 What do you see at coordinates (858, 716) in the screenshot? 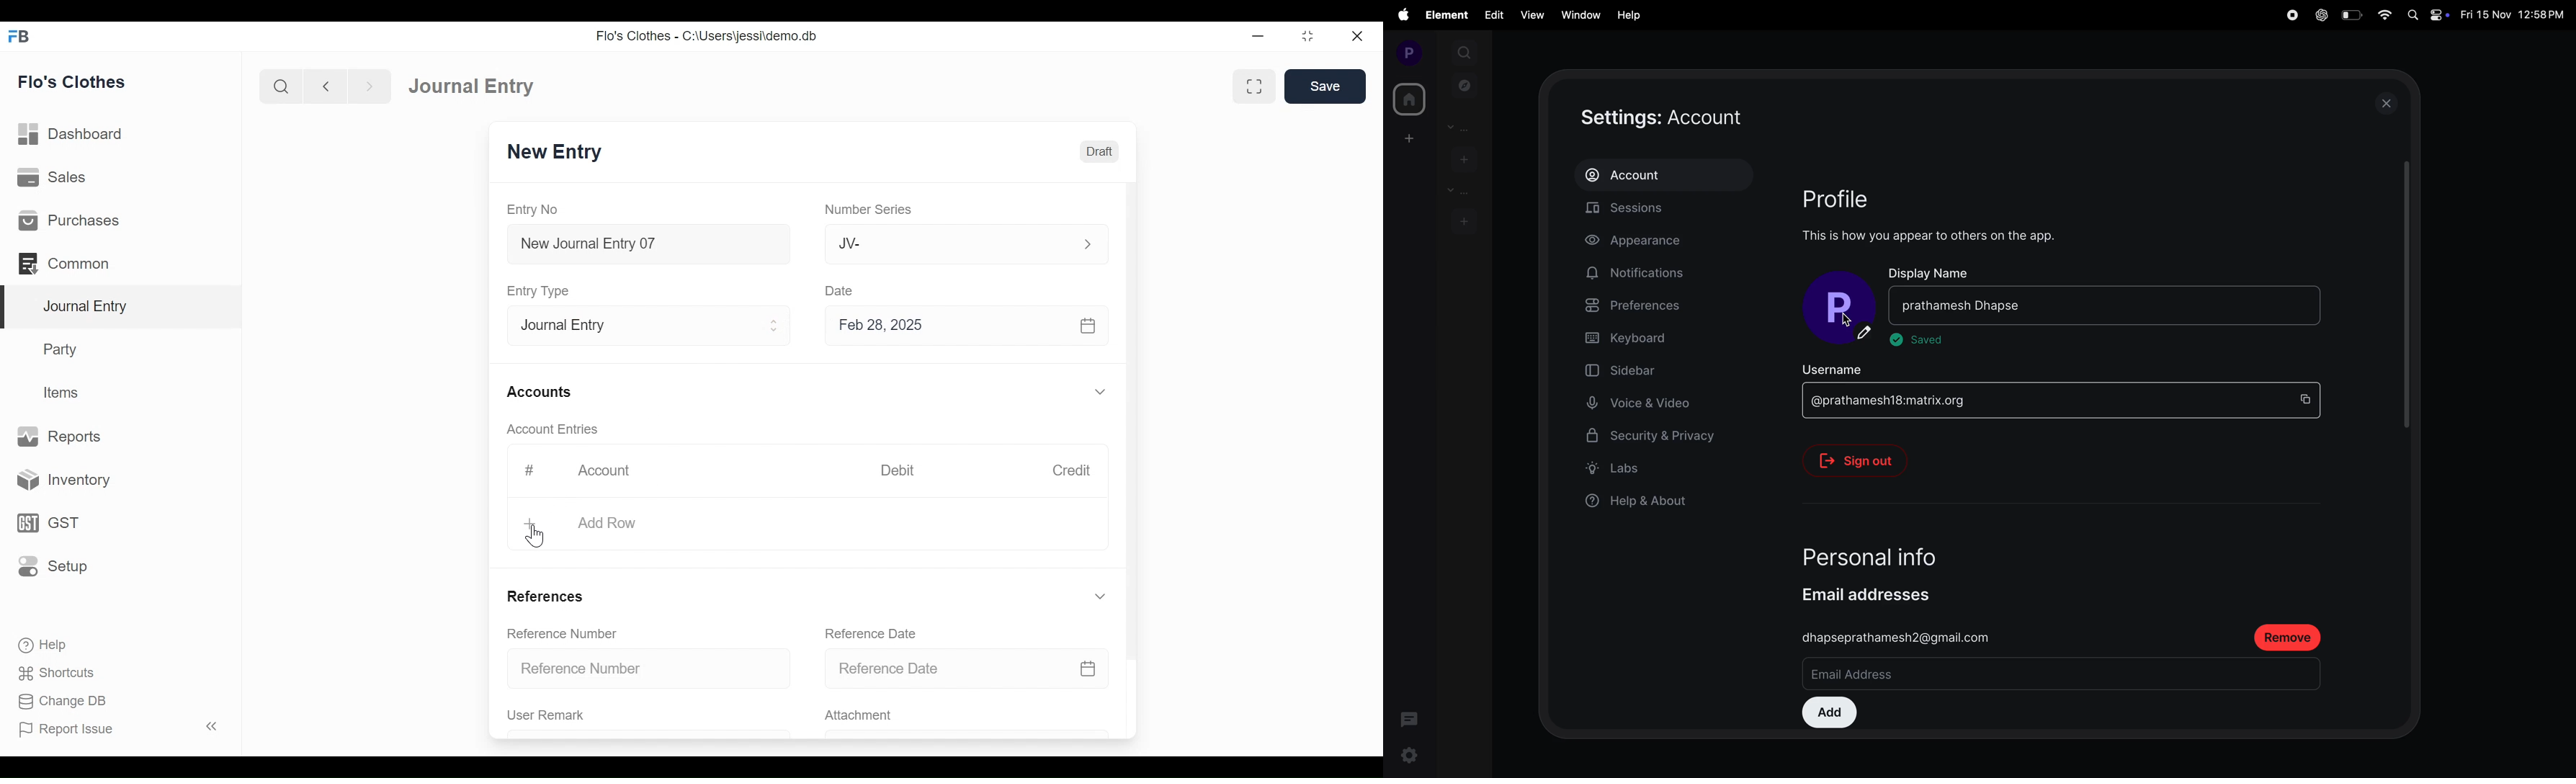
I see `Attachment` at bounding box center [858, 716].